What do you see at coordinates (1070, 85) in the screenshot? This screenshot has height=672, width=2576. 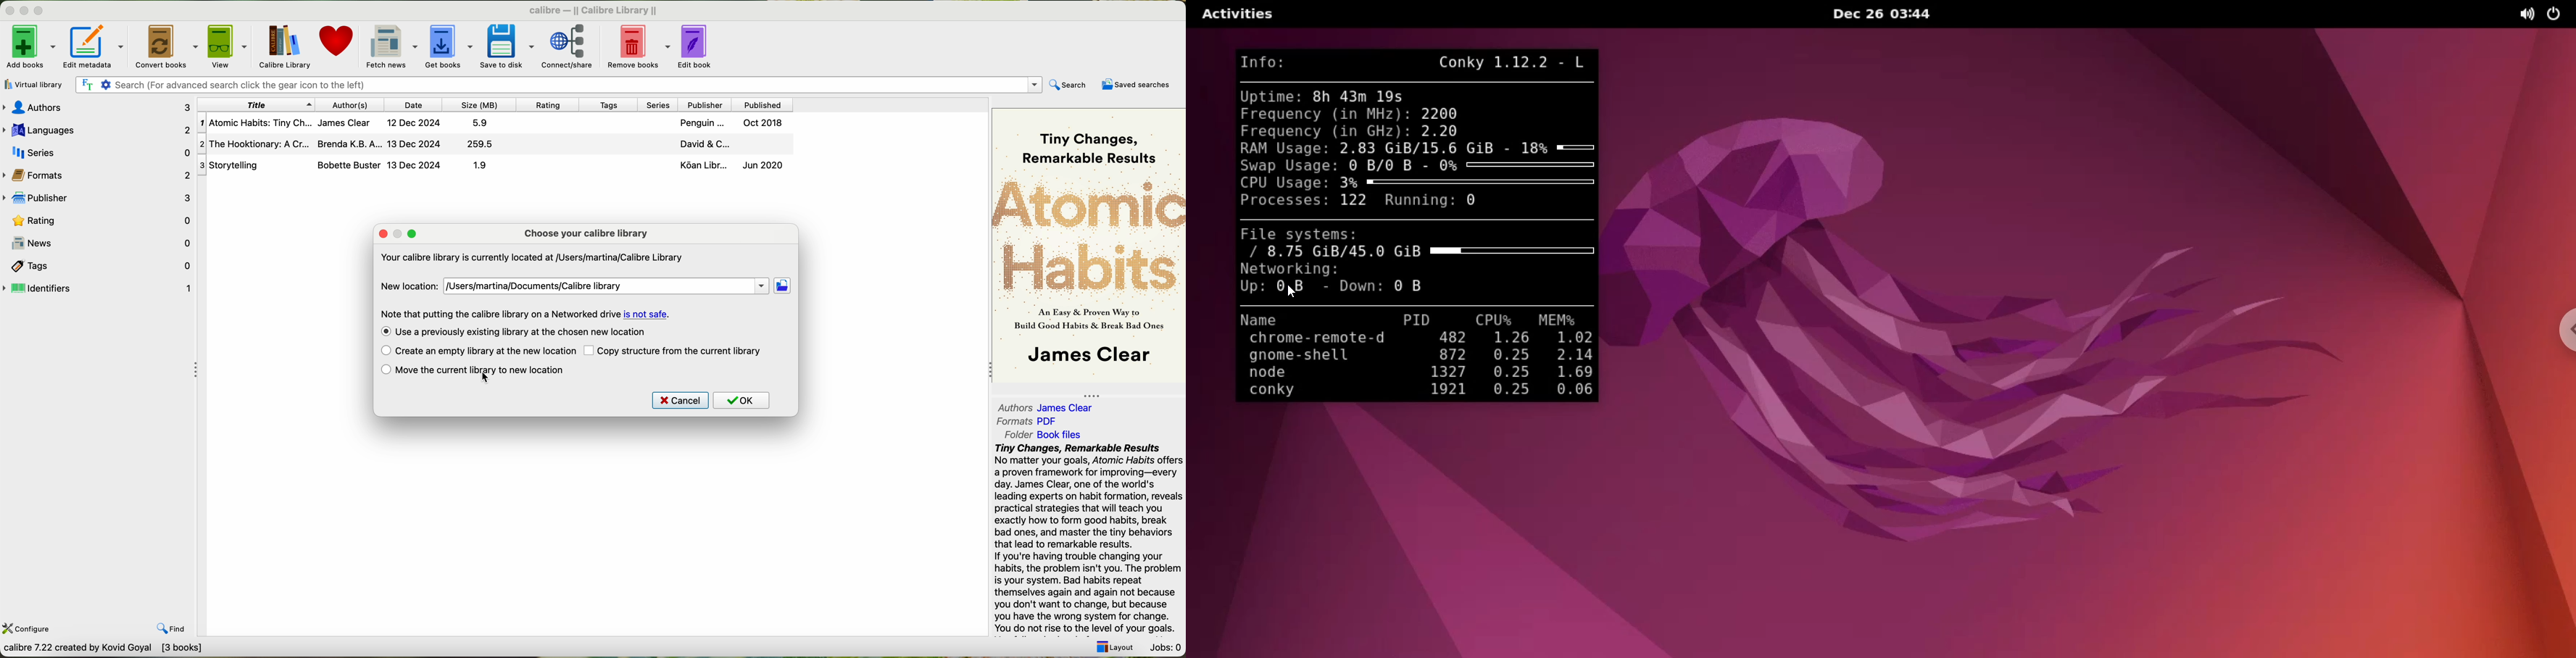 I see `search` at bounding box center [1070, 85].